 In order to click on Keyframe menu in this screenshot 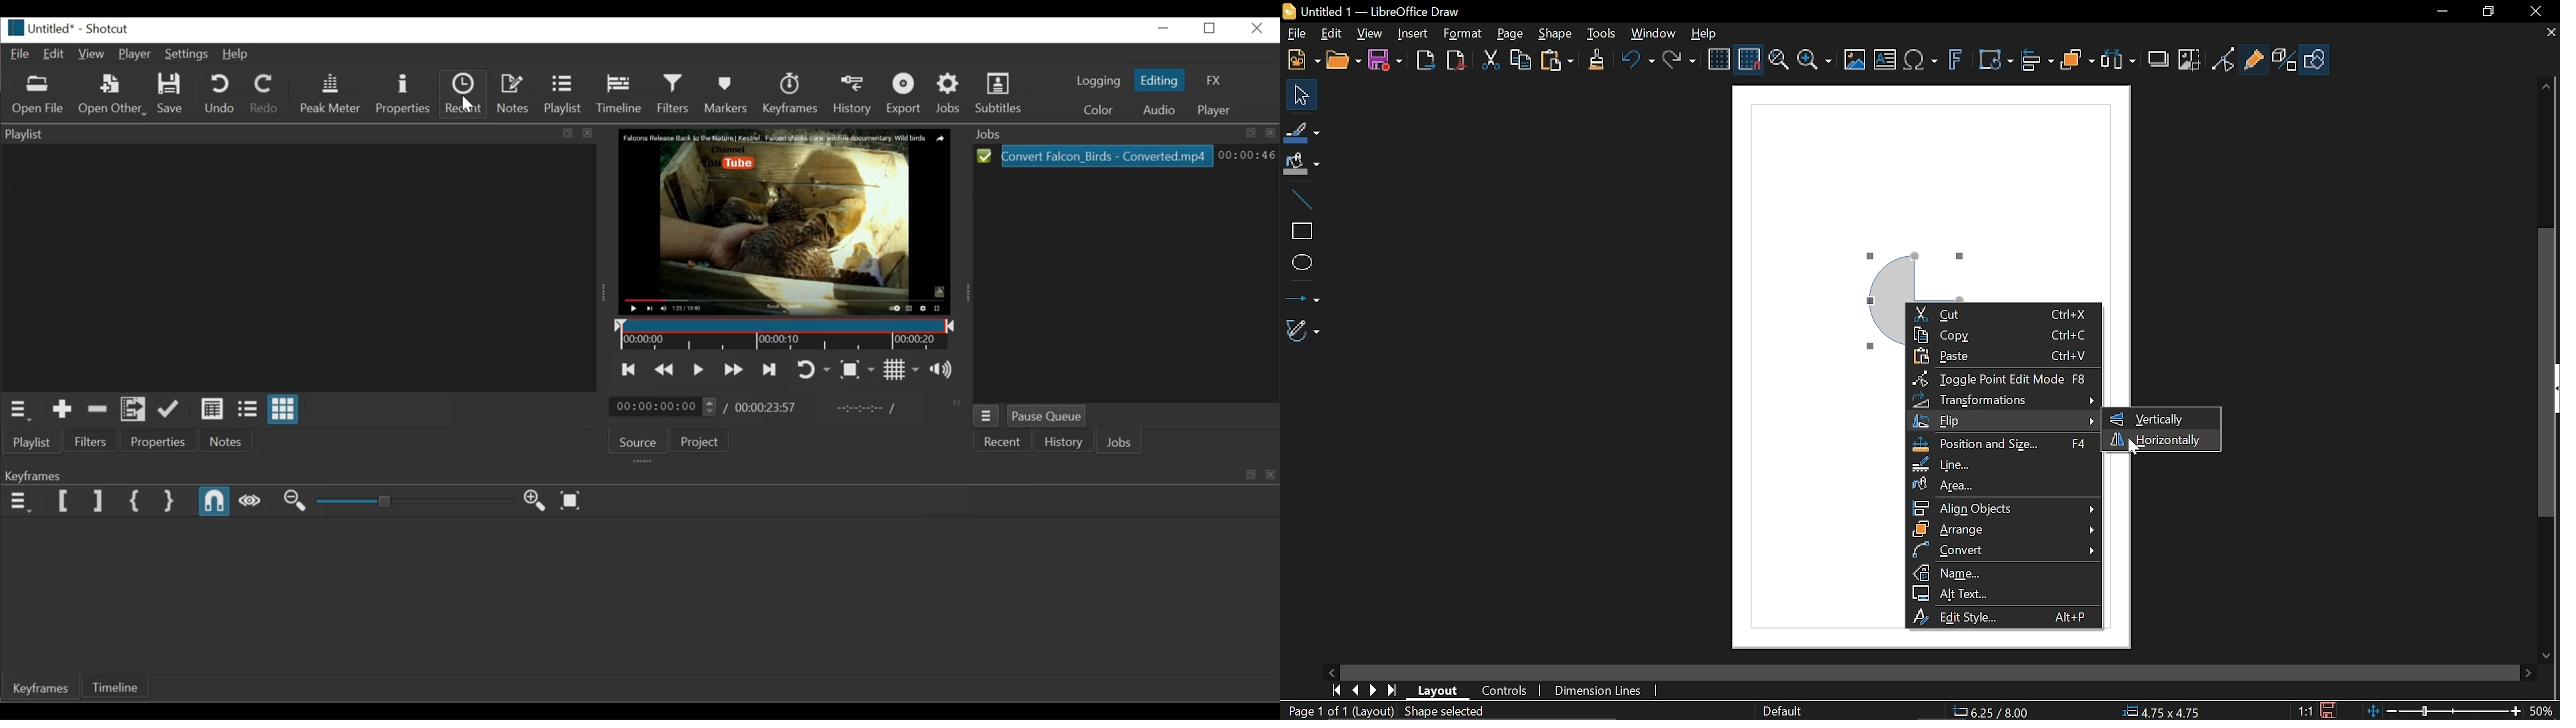, I will do `click(19, 502)`.